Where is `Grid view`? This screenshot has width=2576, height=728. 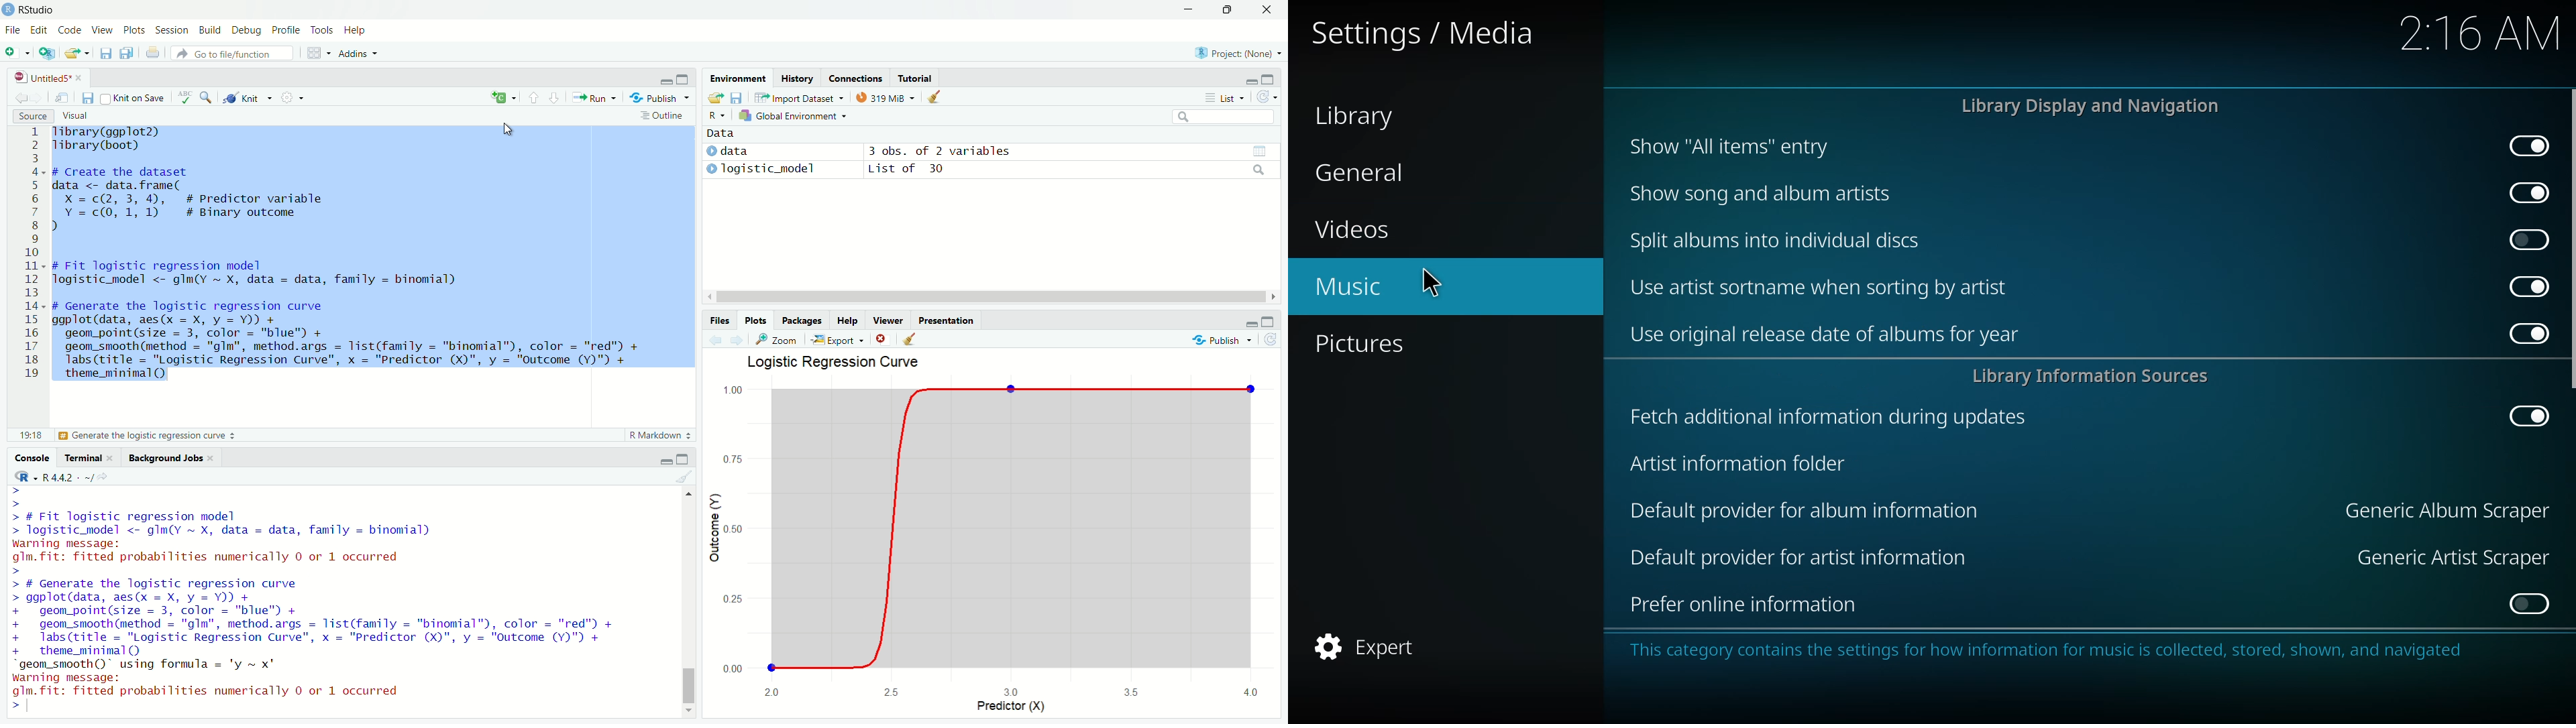
Grid view is located at coordinates (1260, 151).